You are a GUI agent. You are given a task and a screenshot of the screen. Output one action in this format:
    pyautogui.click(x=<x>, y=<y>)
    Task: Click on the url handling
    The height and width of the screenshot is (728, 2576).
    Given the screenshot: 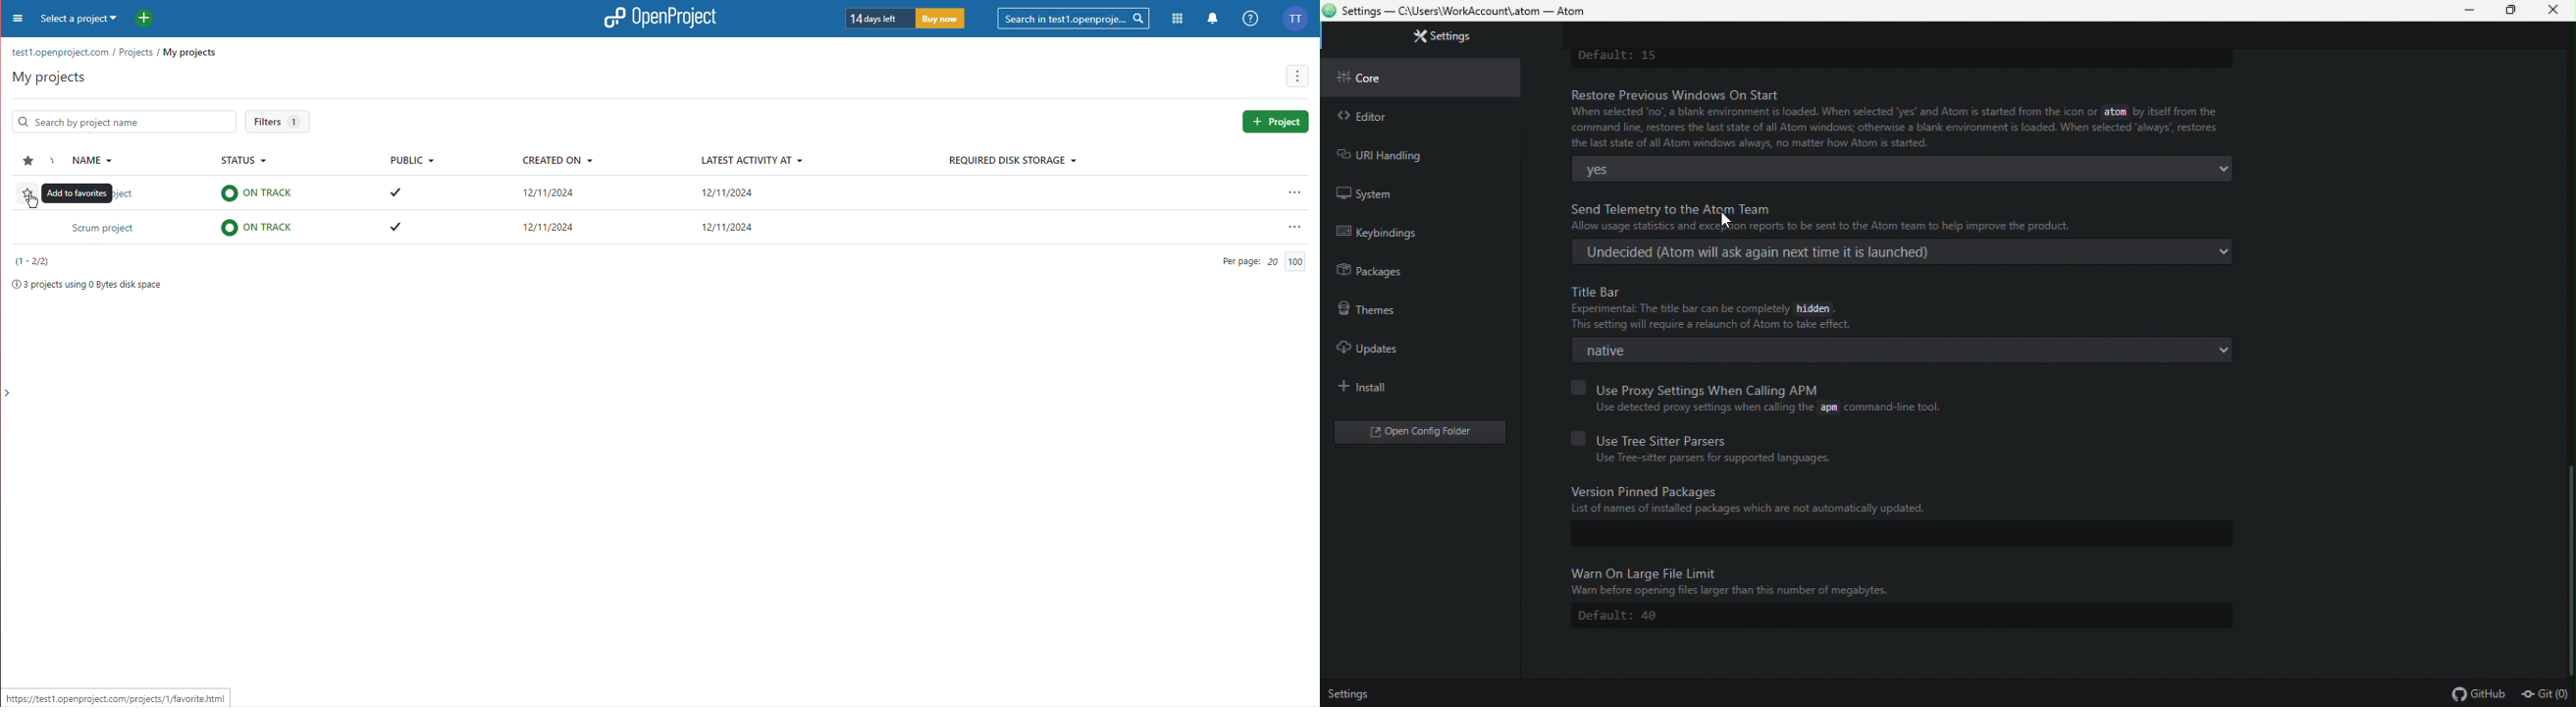 What is the action you would take?
    pyautogui.click(x=1385, y=152)
    